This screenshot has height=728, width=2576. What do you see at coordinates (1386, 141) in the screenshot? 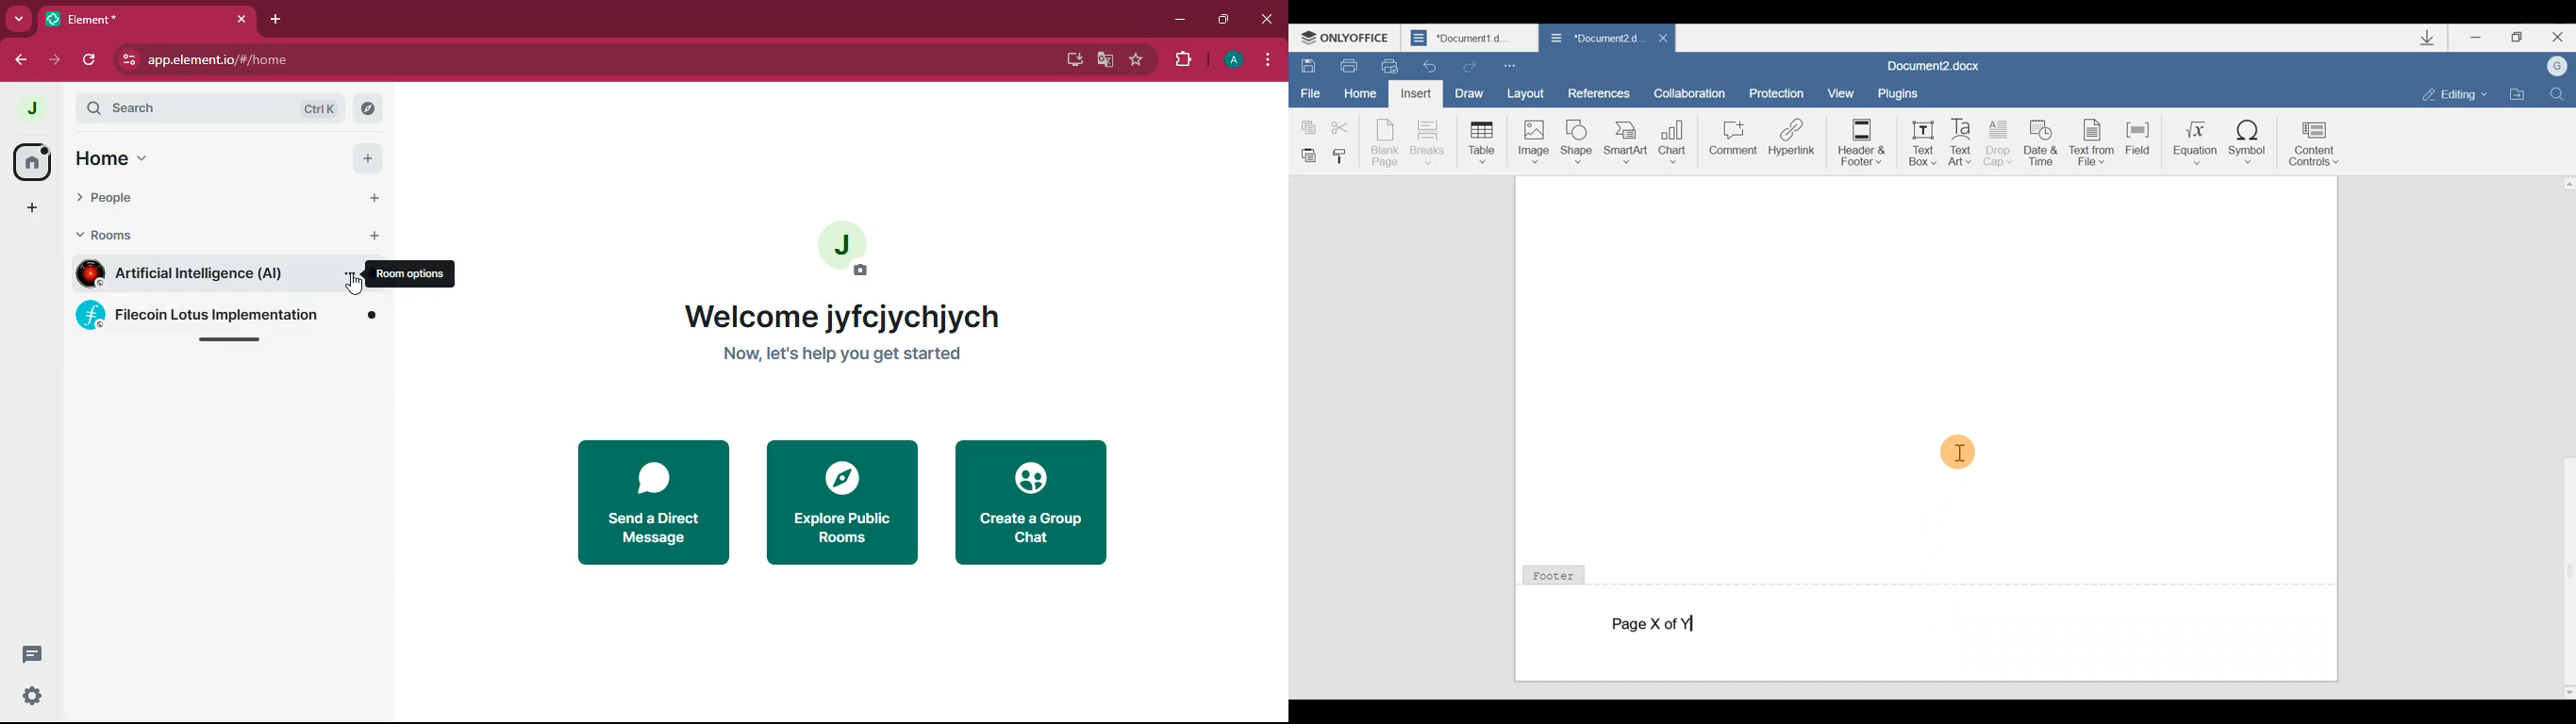
I see `Blank page` at bounding box center [1386, 141].